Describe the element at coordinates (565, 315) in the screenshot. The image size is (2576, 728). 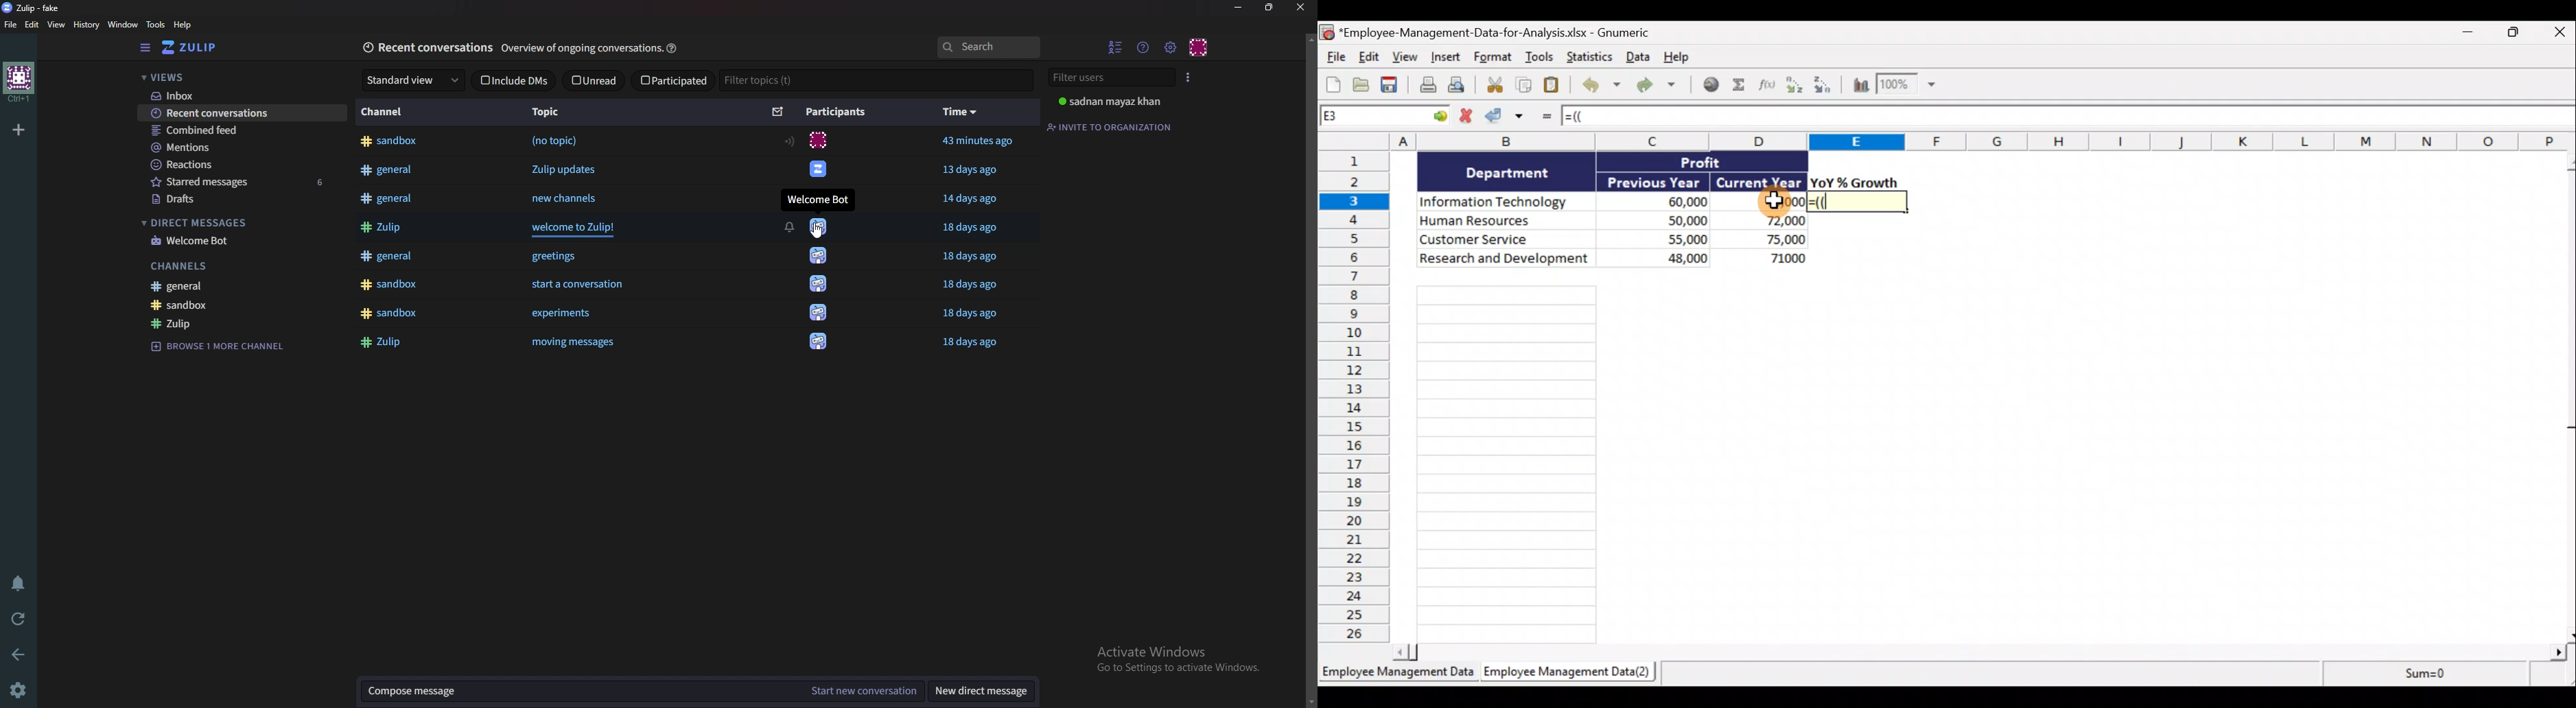
I see `experiments` at that location.